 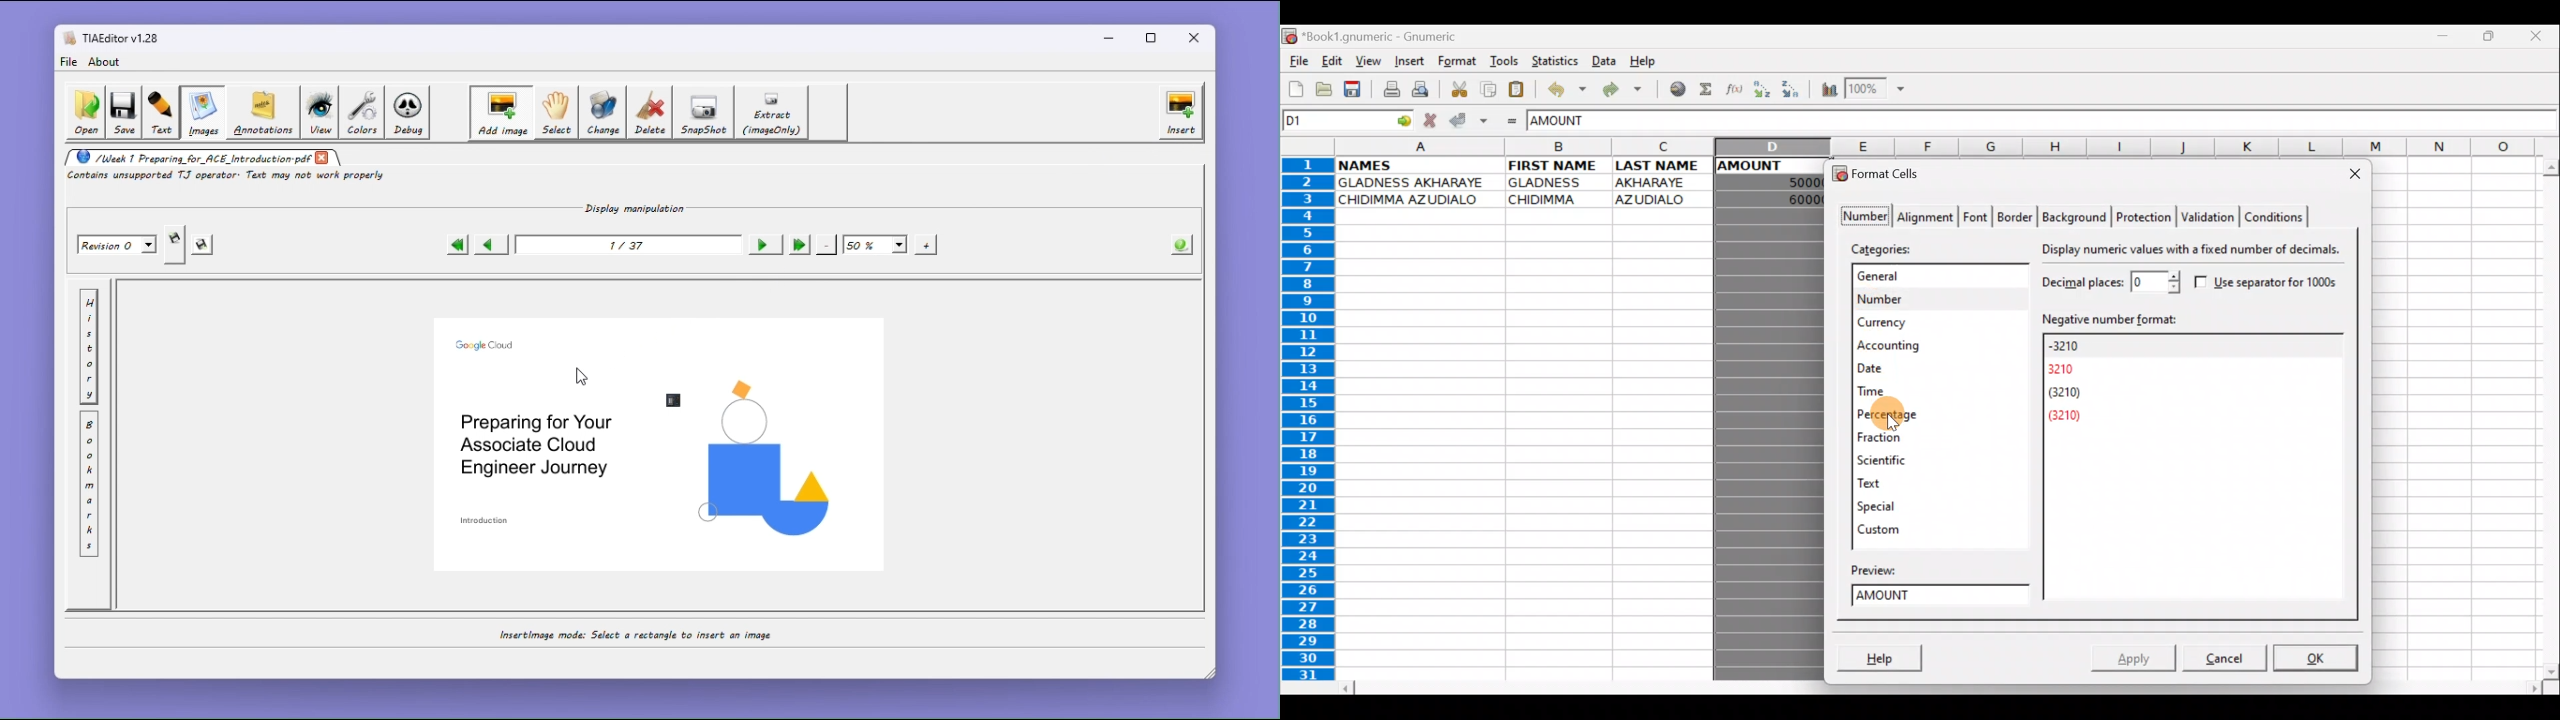 I want to click on Format cells, so click(x=1883, y=172).